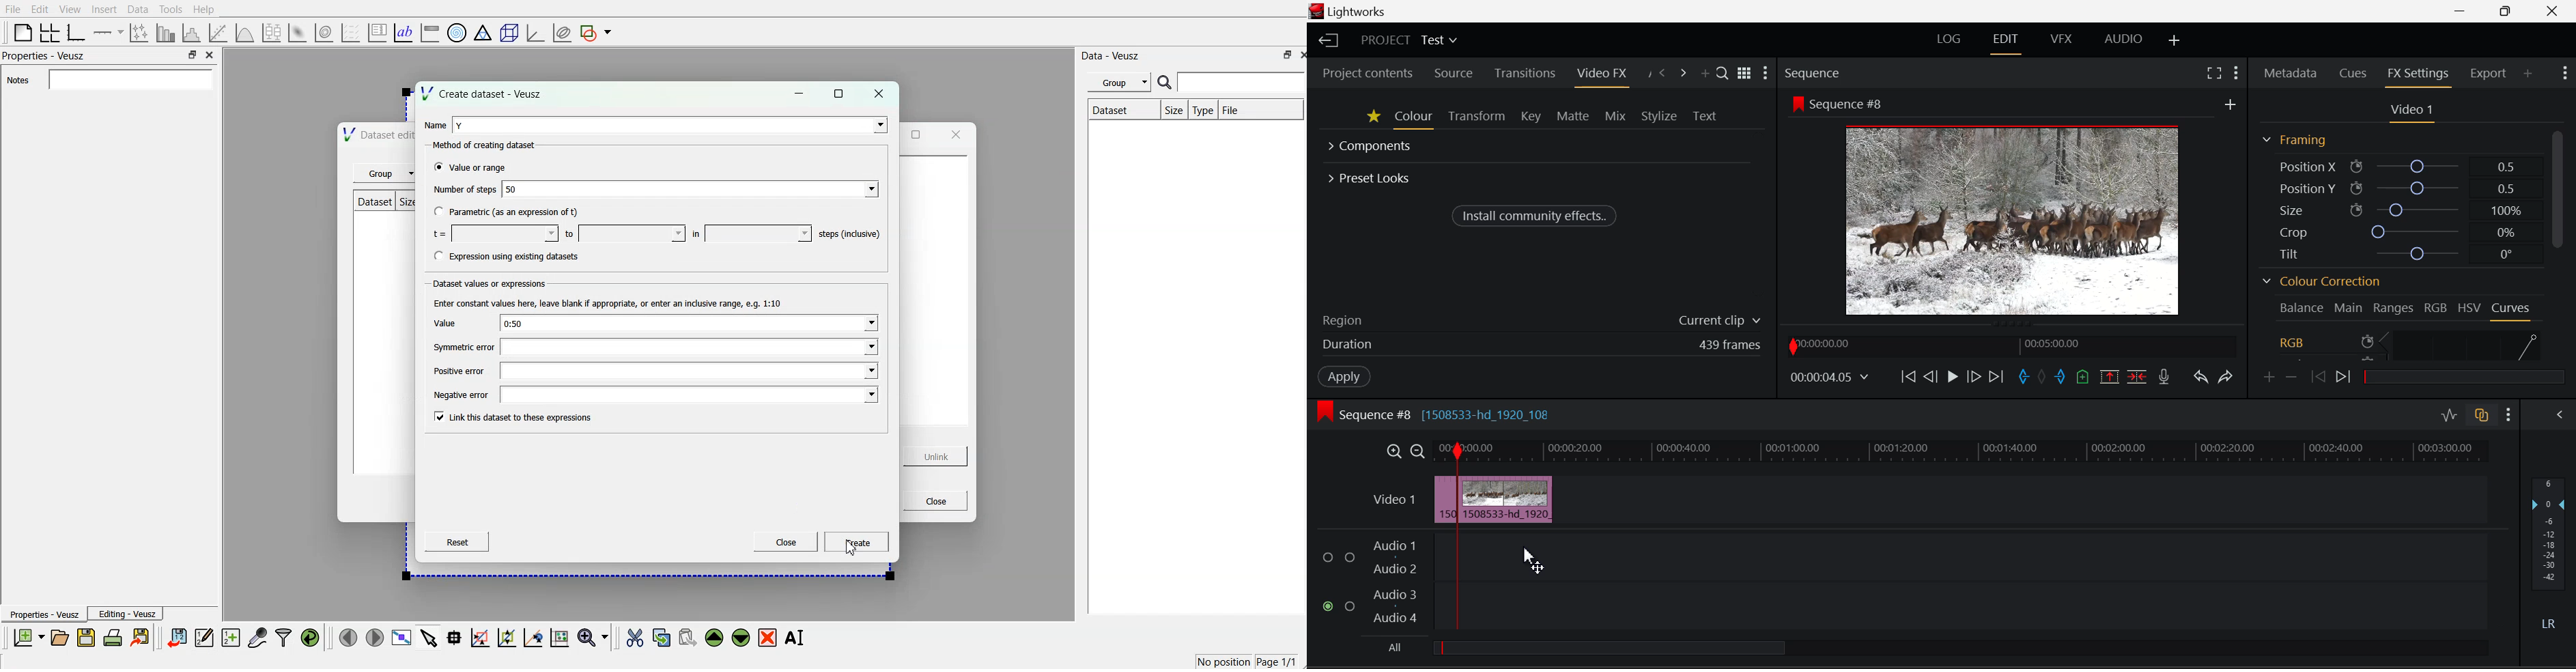 The height and width of the screenshot is (672, 2576). What do you see at coordinates (1976, 375) in the screenshot?
I see `Go Forward` at bounding box center [1976, 375].